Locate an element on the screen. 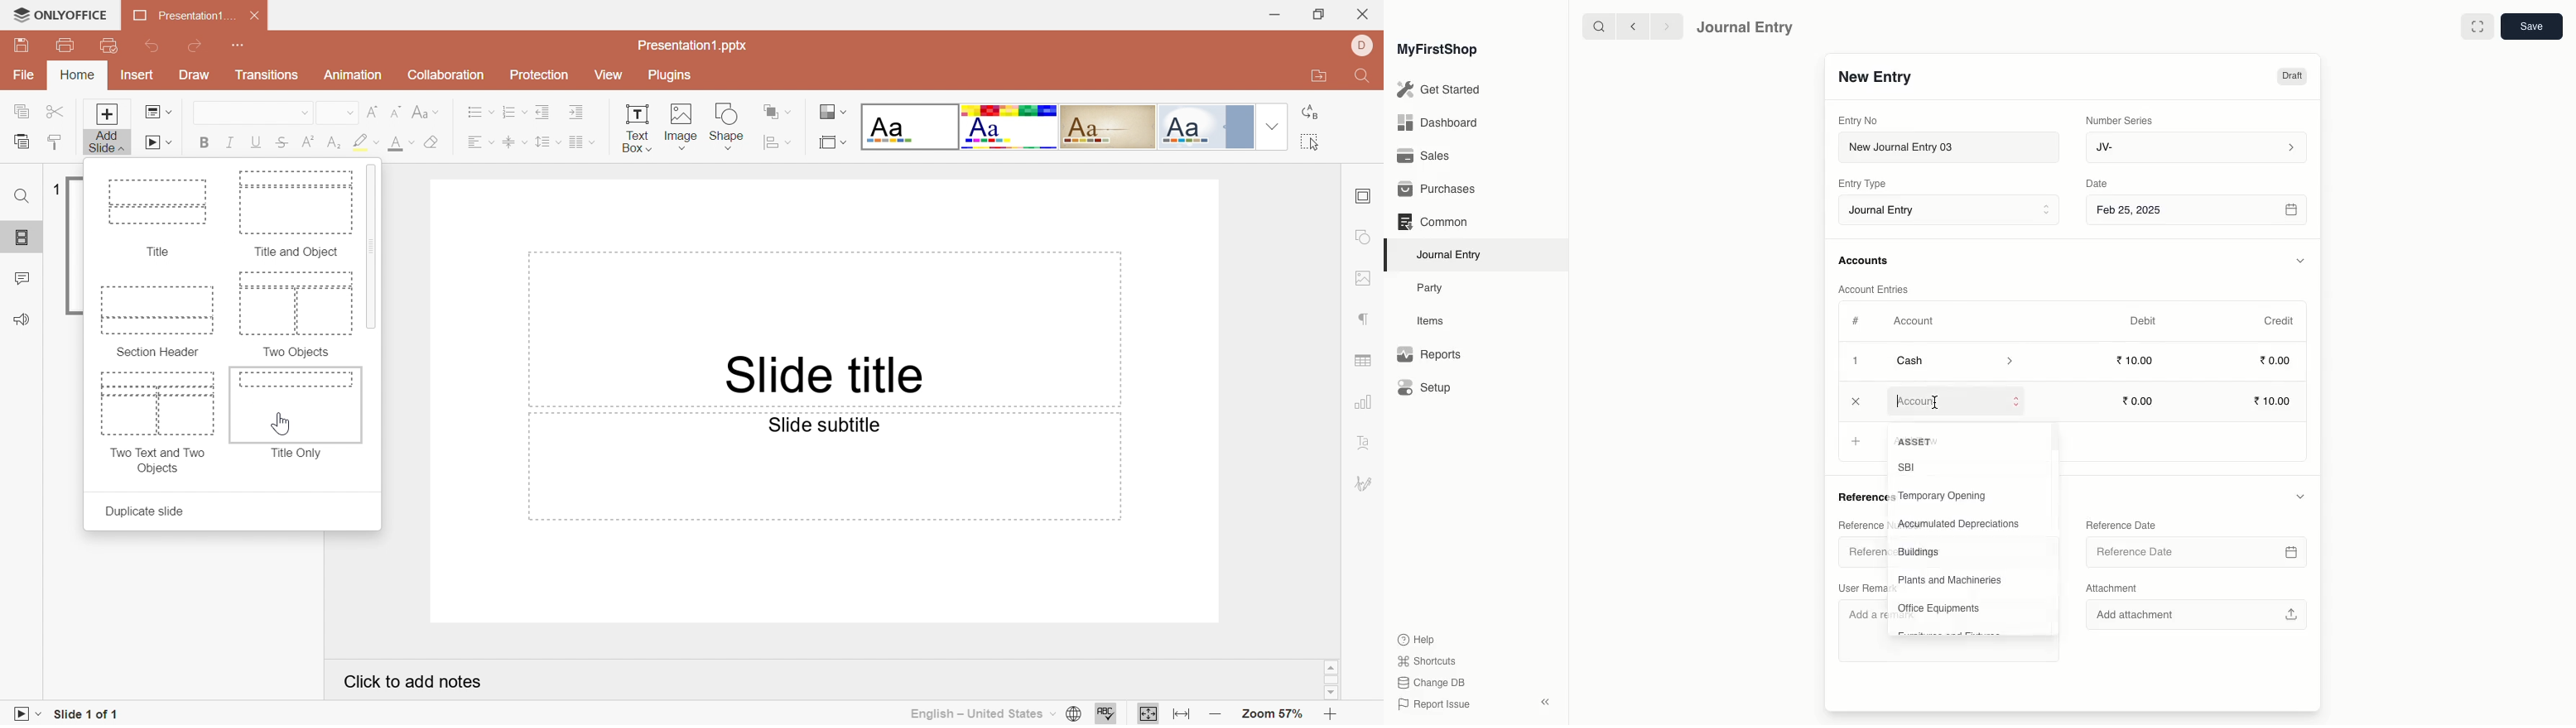  Setup is located at coordinates (1426, 389).